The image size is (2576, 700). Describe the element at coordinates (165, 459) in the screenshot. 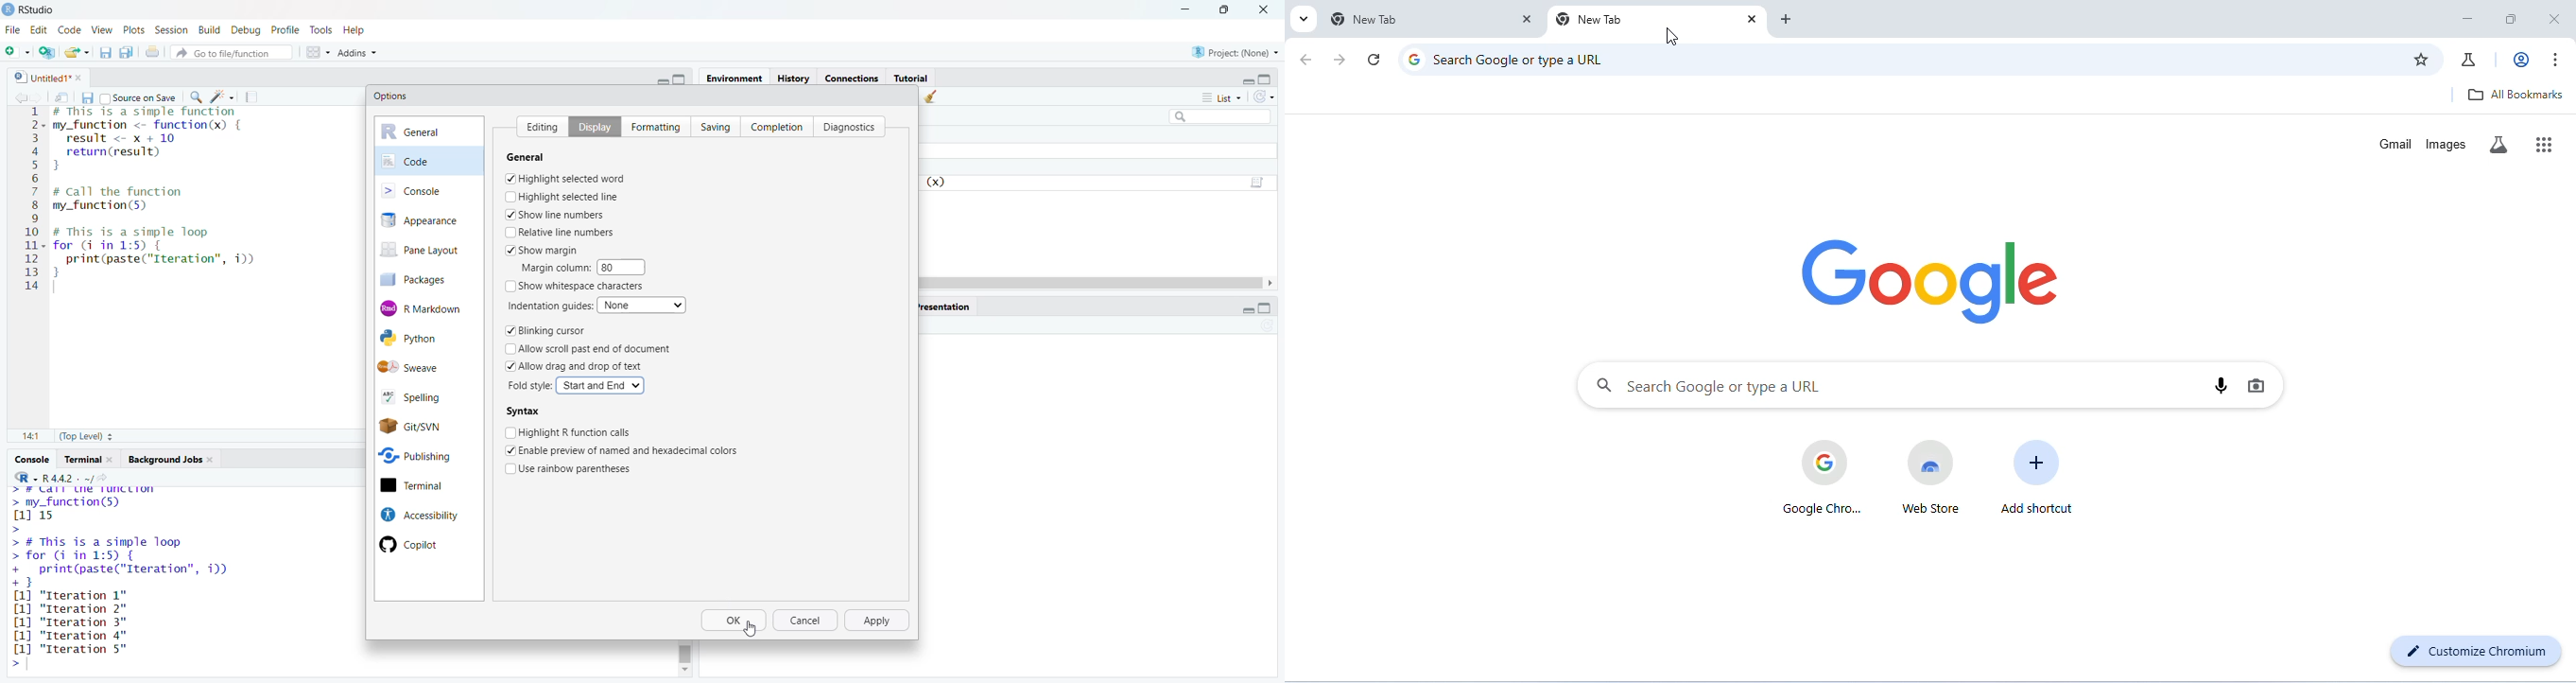

I see `Background jobs` at that location.